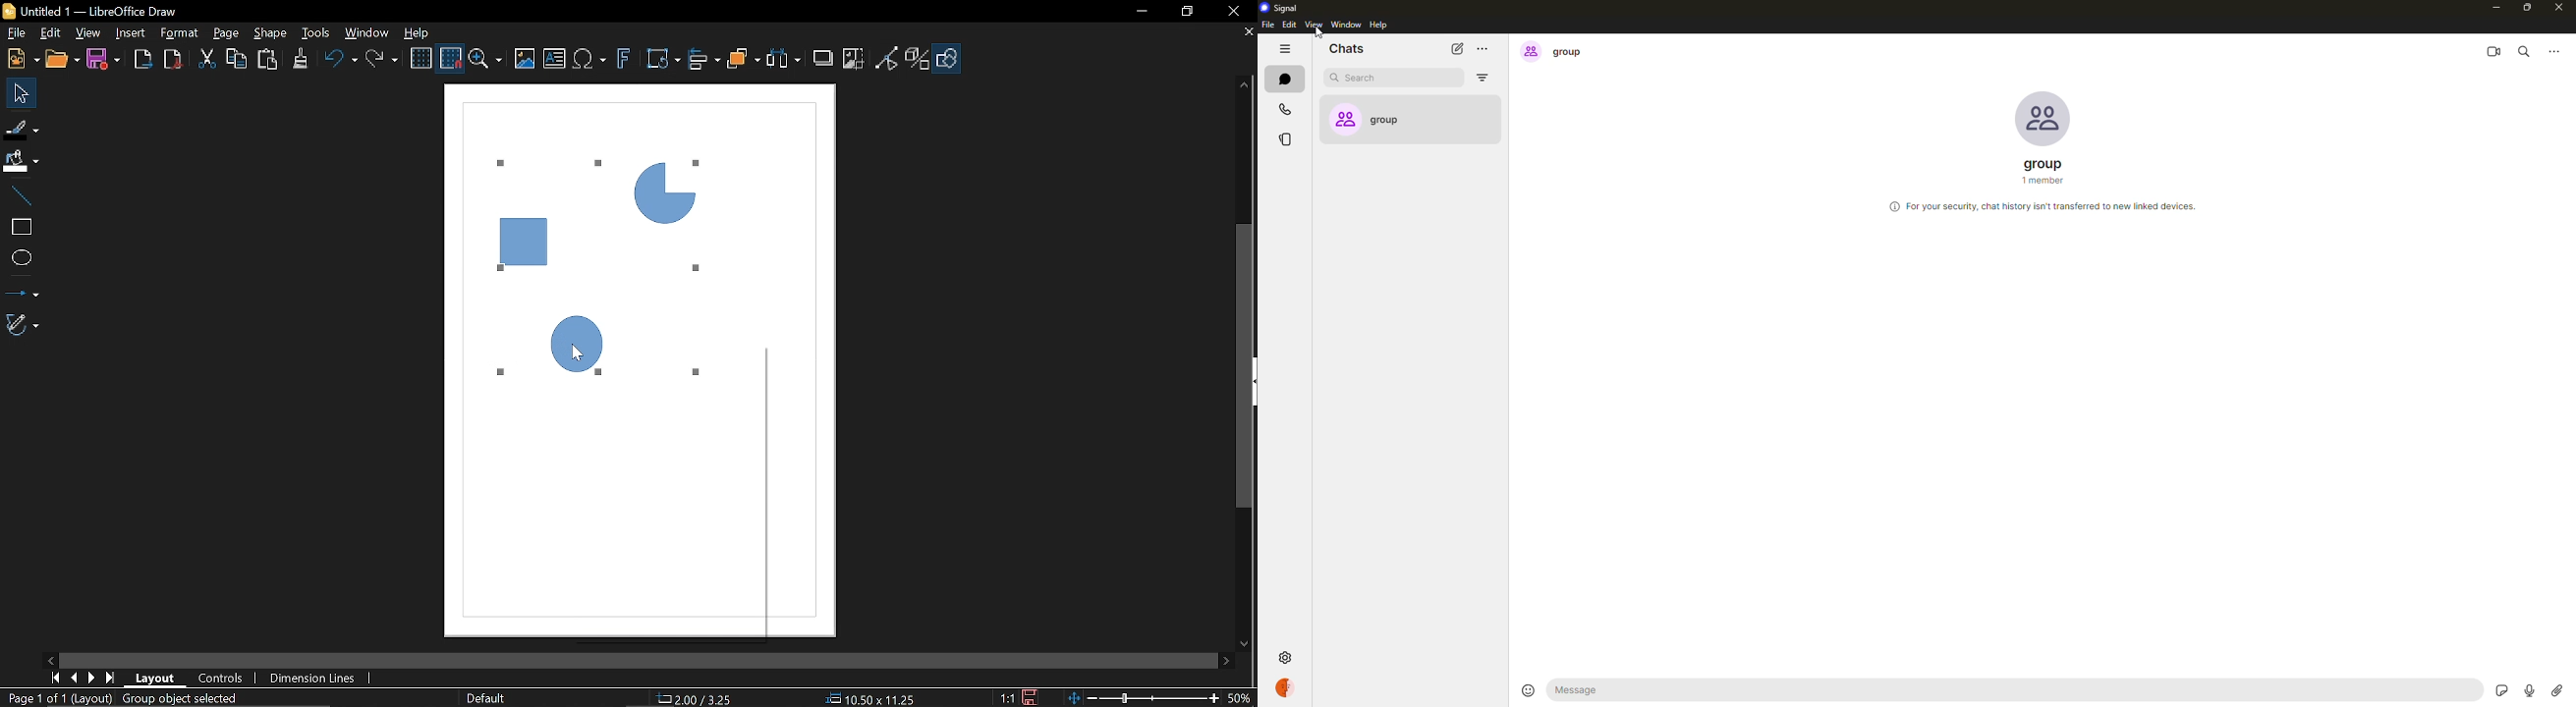  Describe the element at coordinates (553, 59) in the screenshot. I see `Insert text` at that location.